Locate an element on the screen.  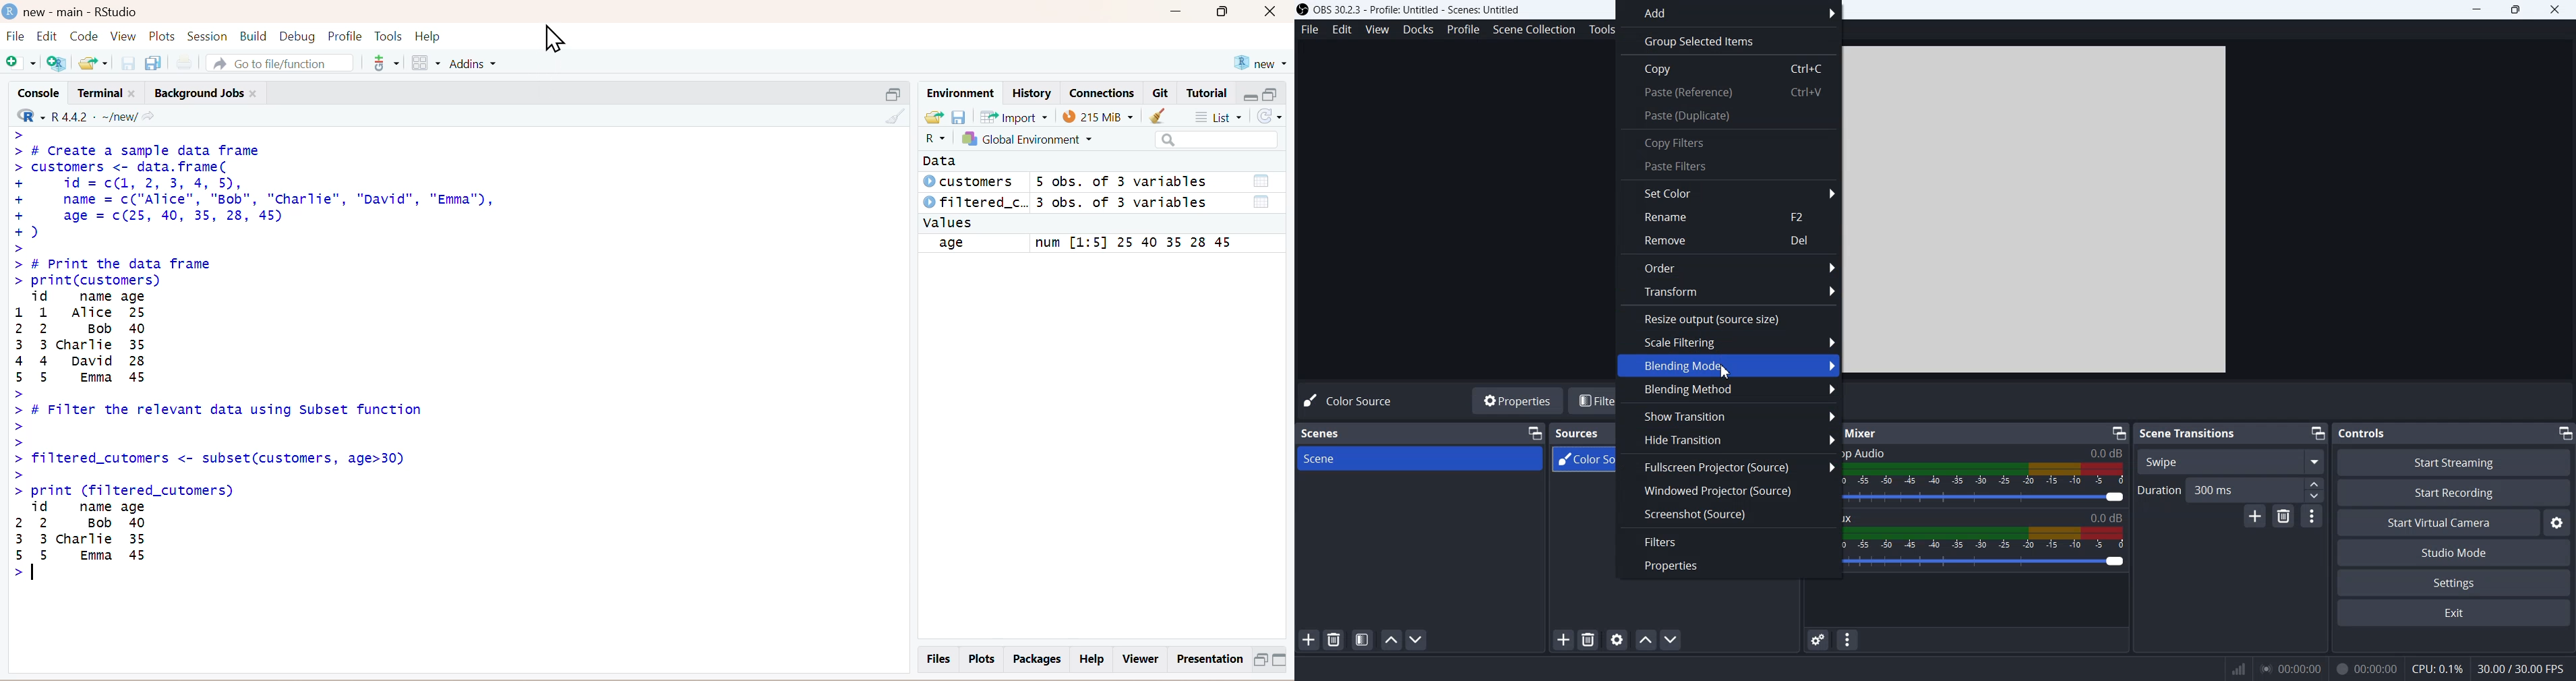
© customers 5 obs. of 3 variables is located at coordinates (1101, 183).